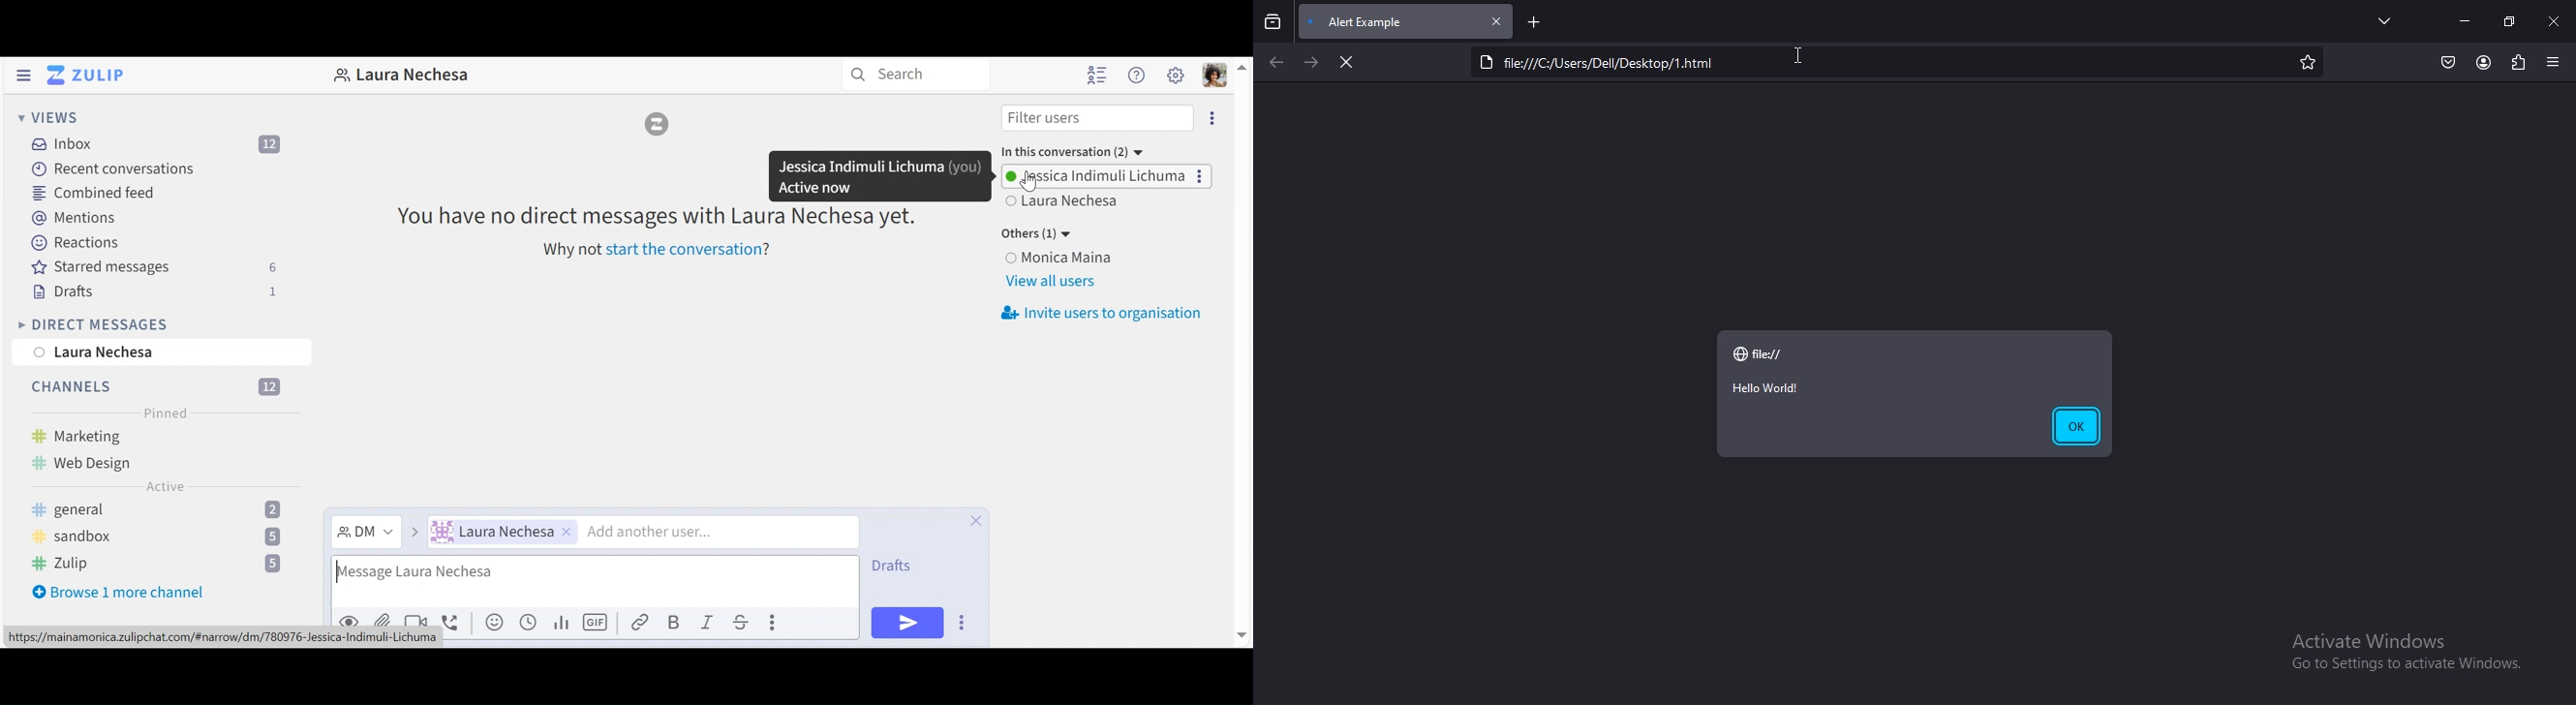 The height and width of the screenshot is (728, 2576). I want to click on Browse more channel, so click(119, 595).